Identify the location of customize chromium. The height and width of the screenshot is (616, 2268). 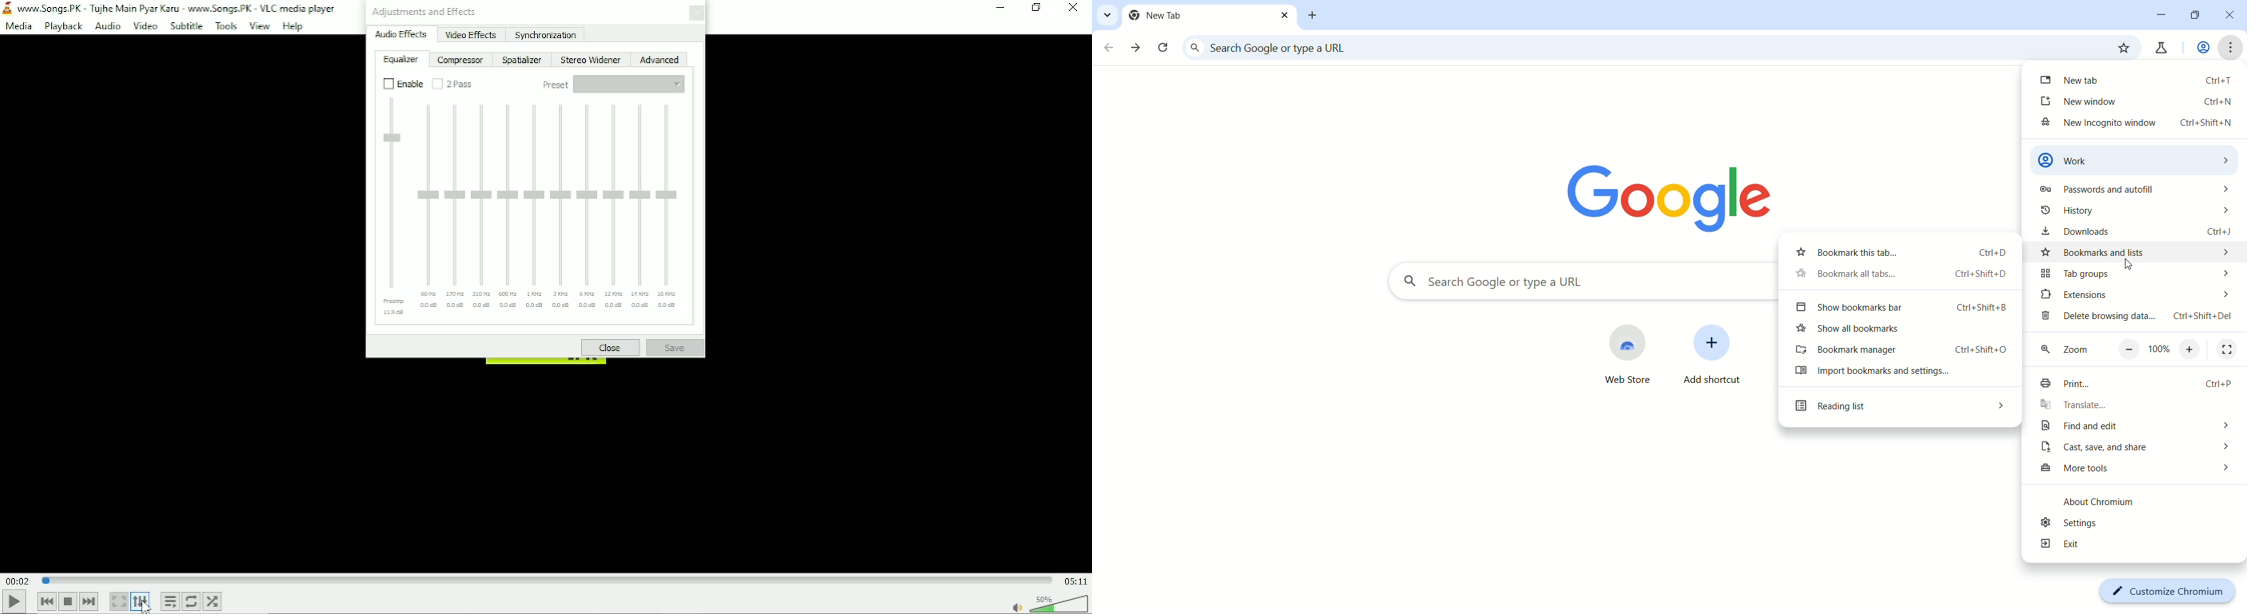
(2167, 591).